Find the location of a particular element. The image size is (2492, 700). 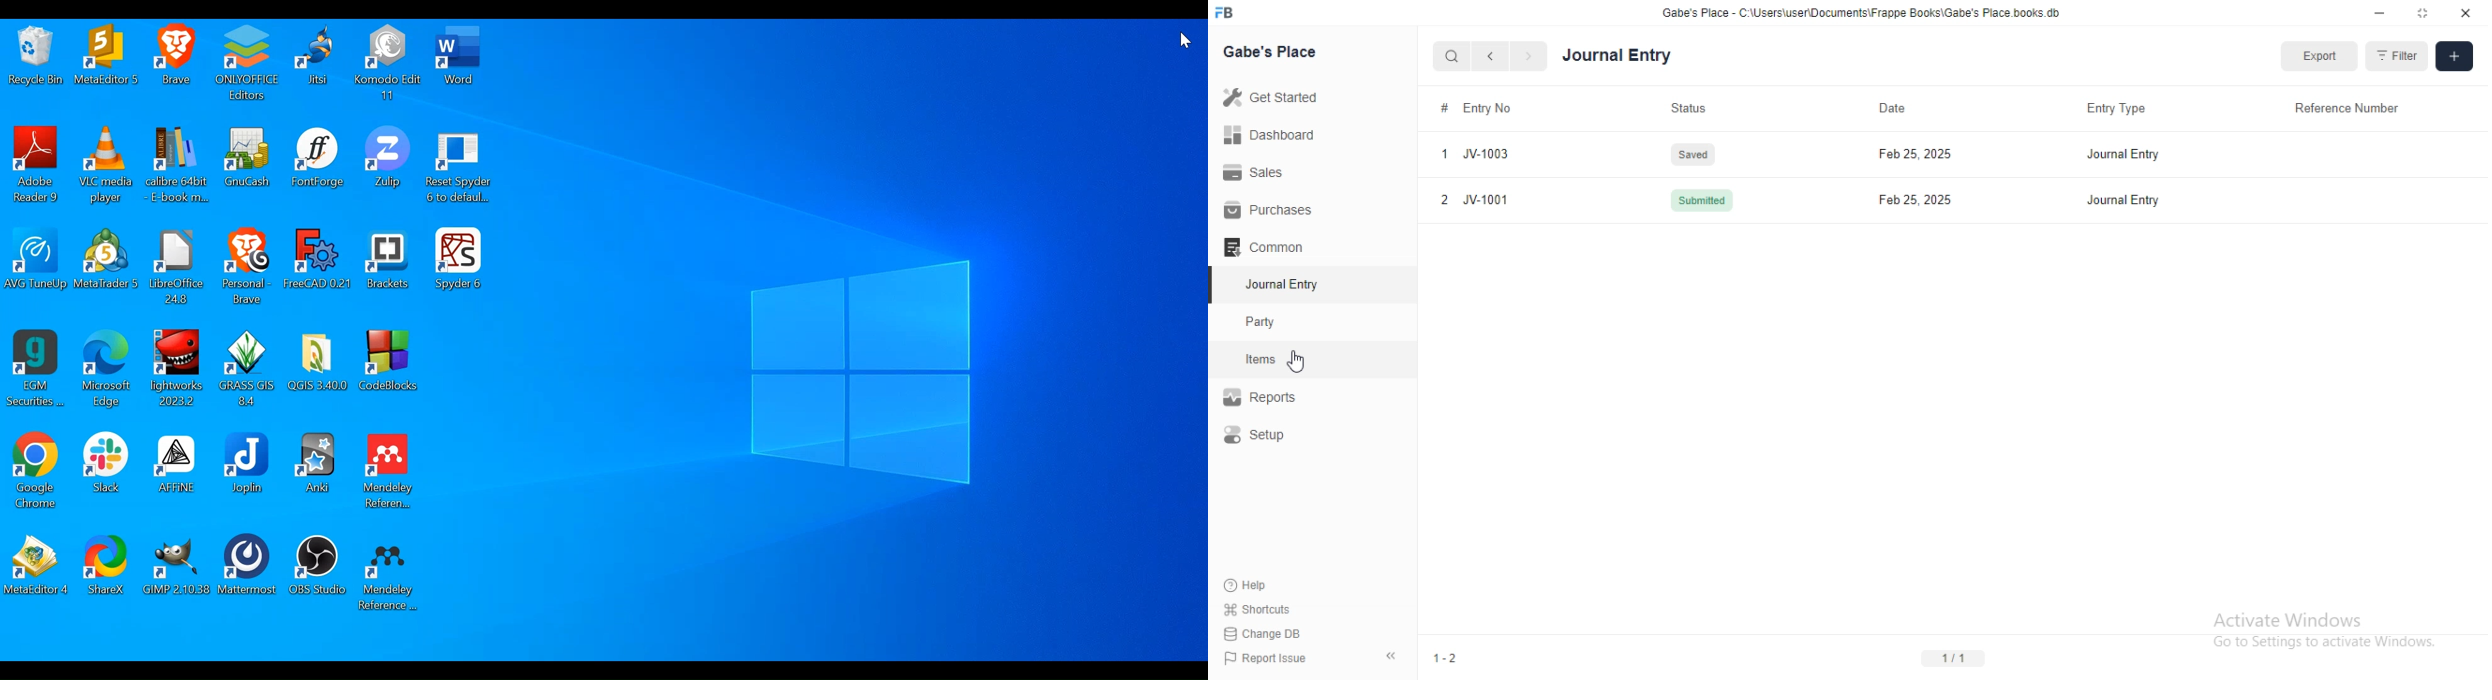

close is located at coordinates (2466, 13).